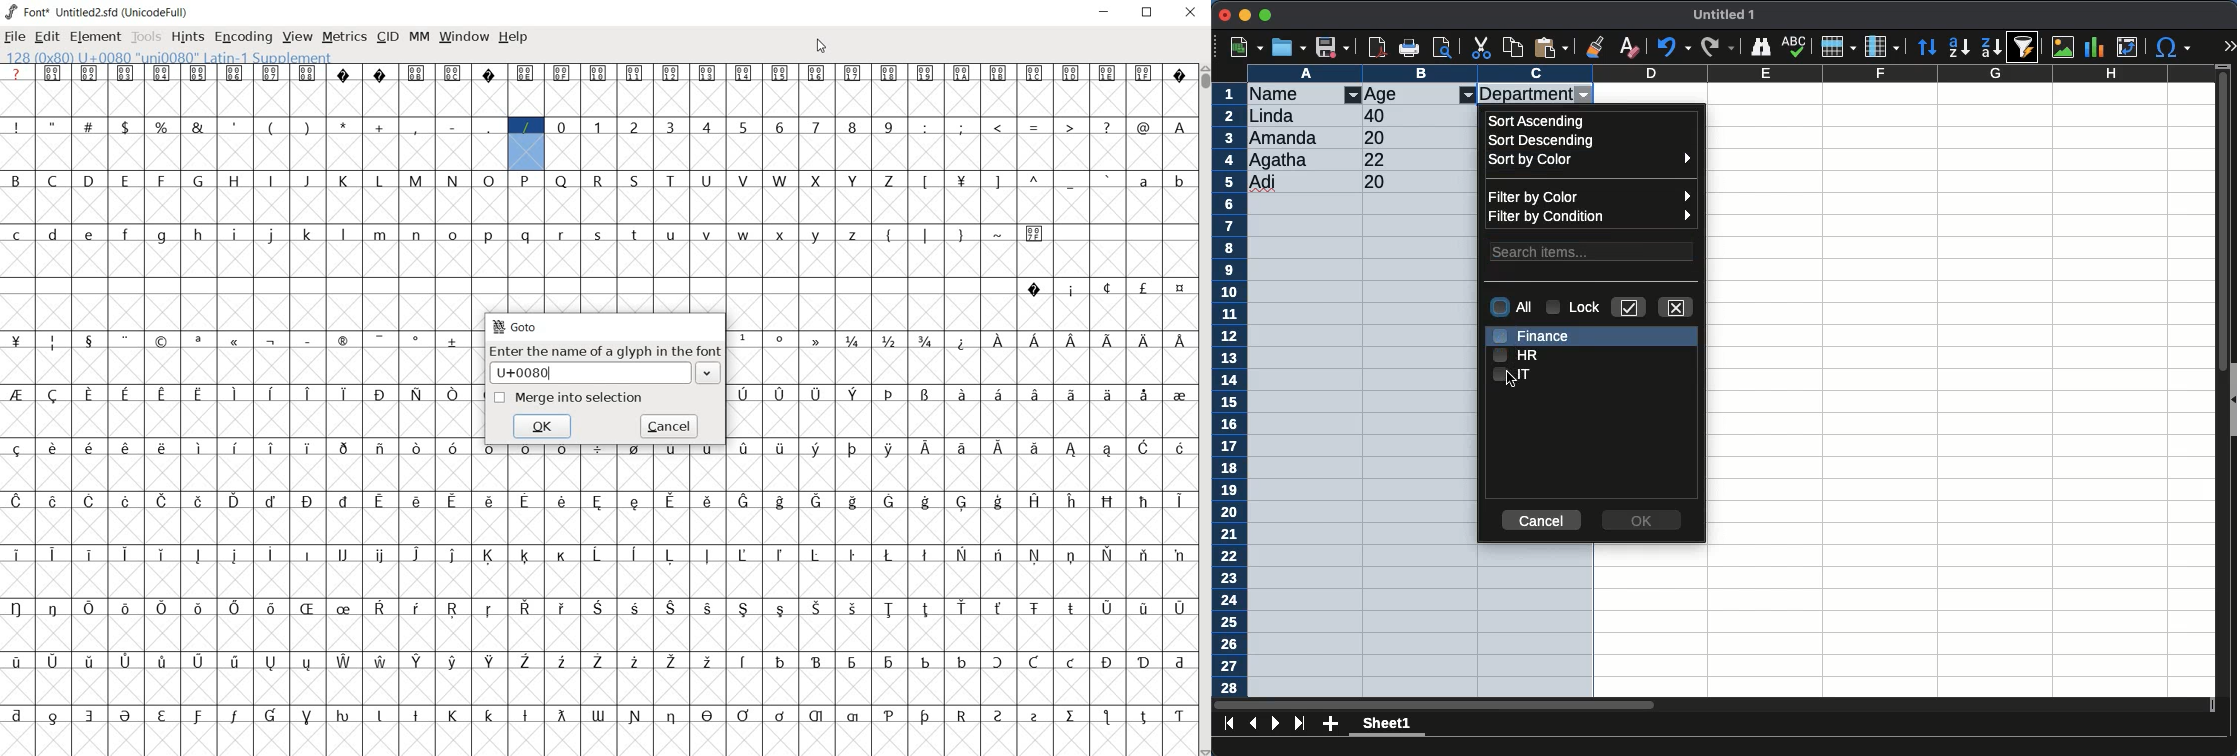 This screenshot has width=2240, height=756. Describe the element at coordinates (998, 554) in the screenshot. I see `glyph` at that location.